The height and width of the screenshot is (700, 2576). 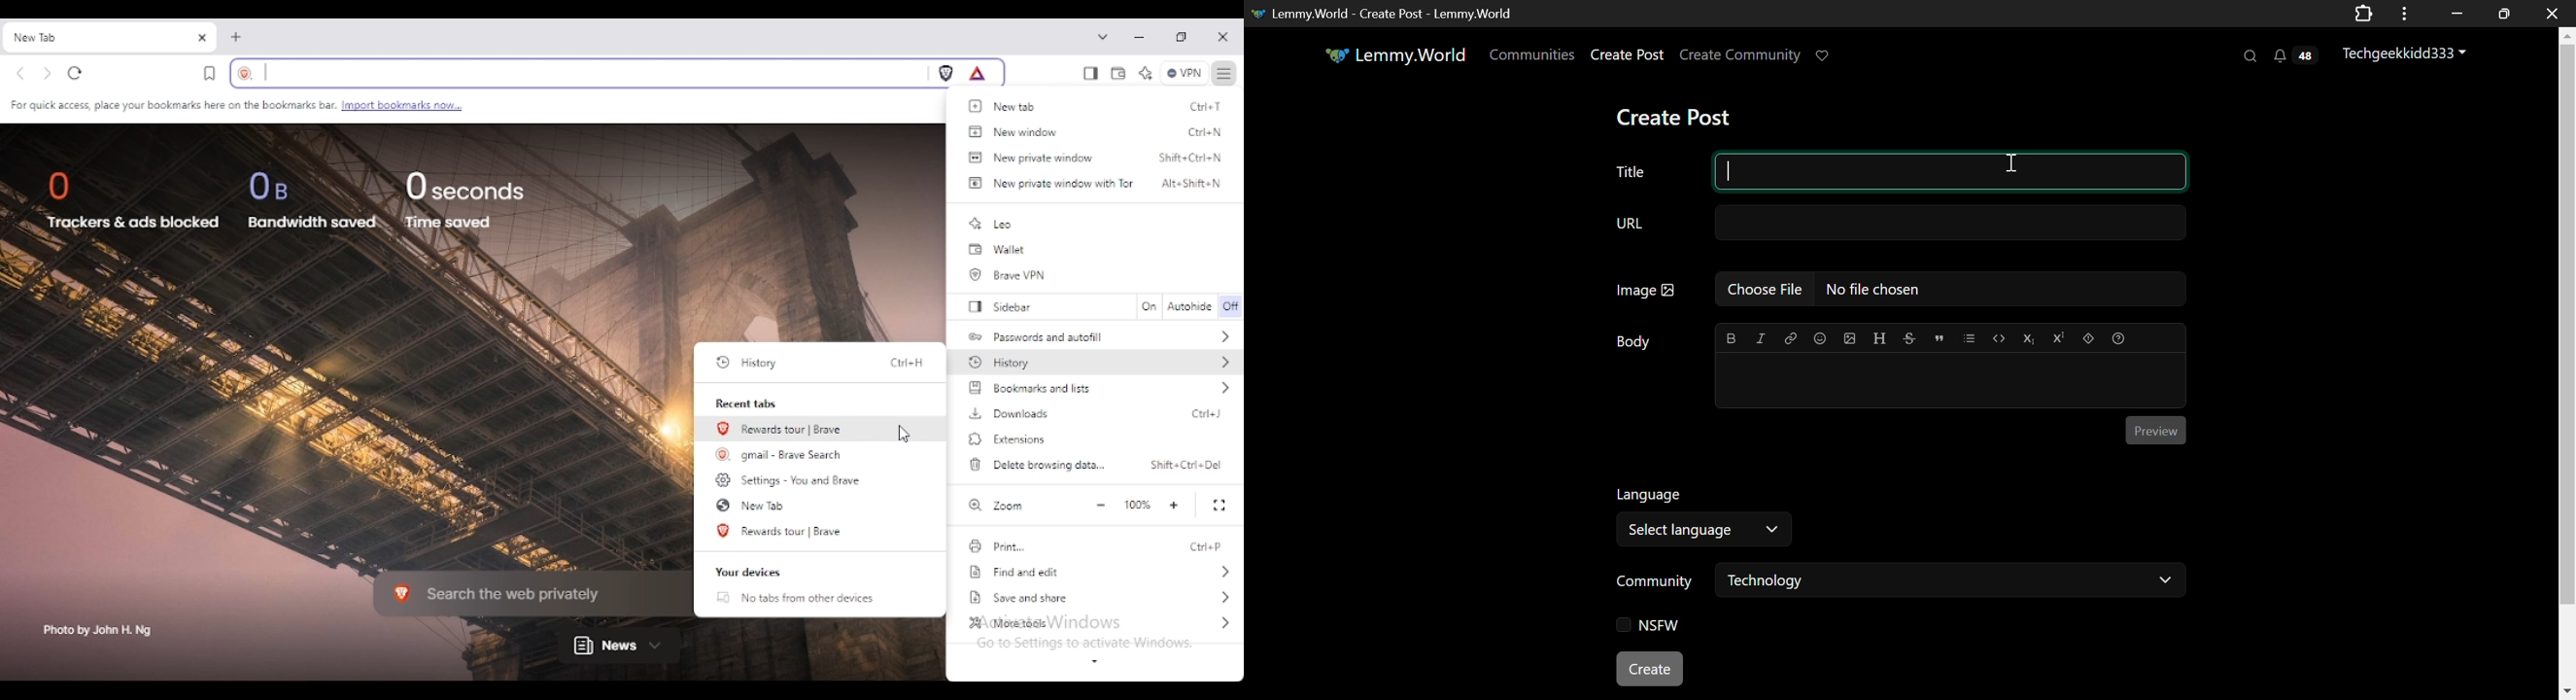 I want to click on cursor, so click(x=904, y=435).